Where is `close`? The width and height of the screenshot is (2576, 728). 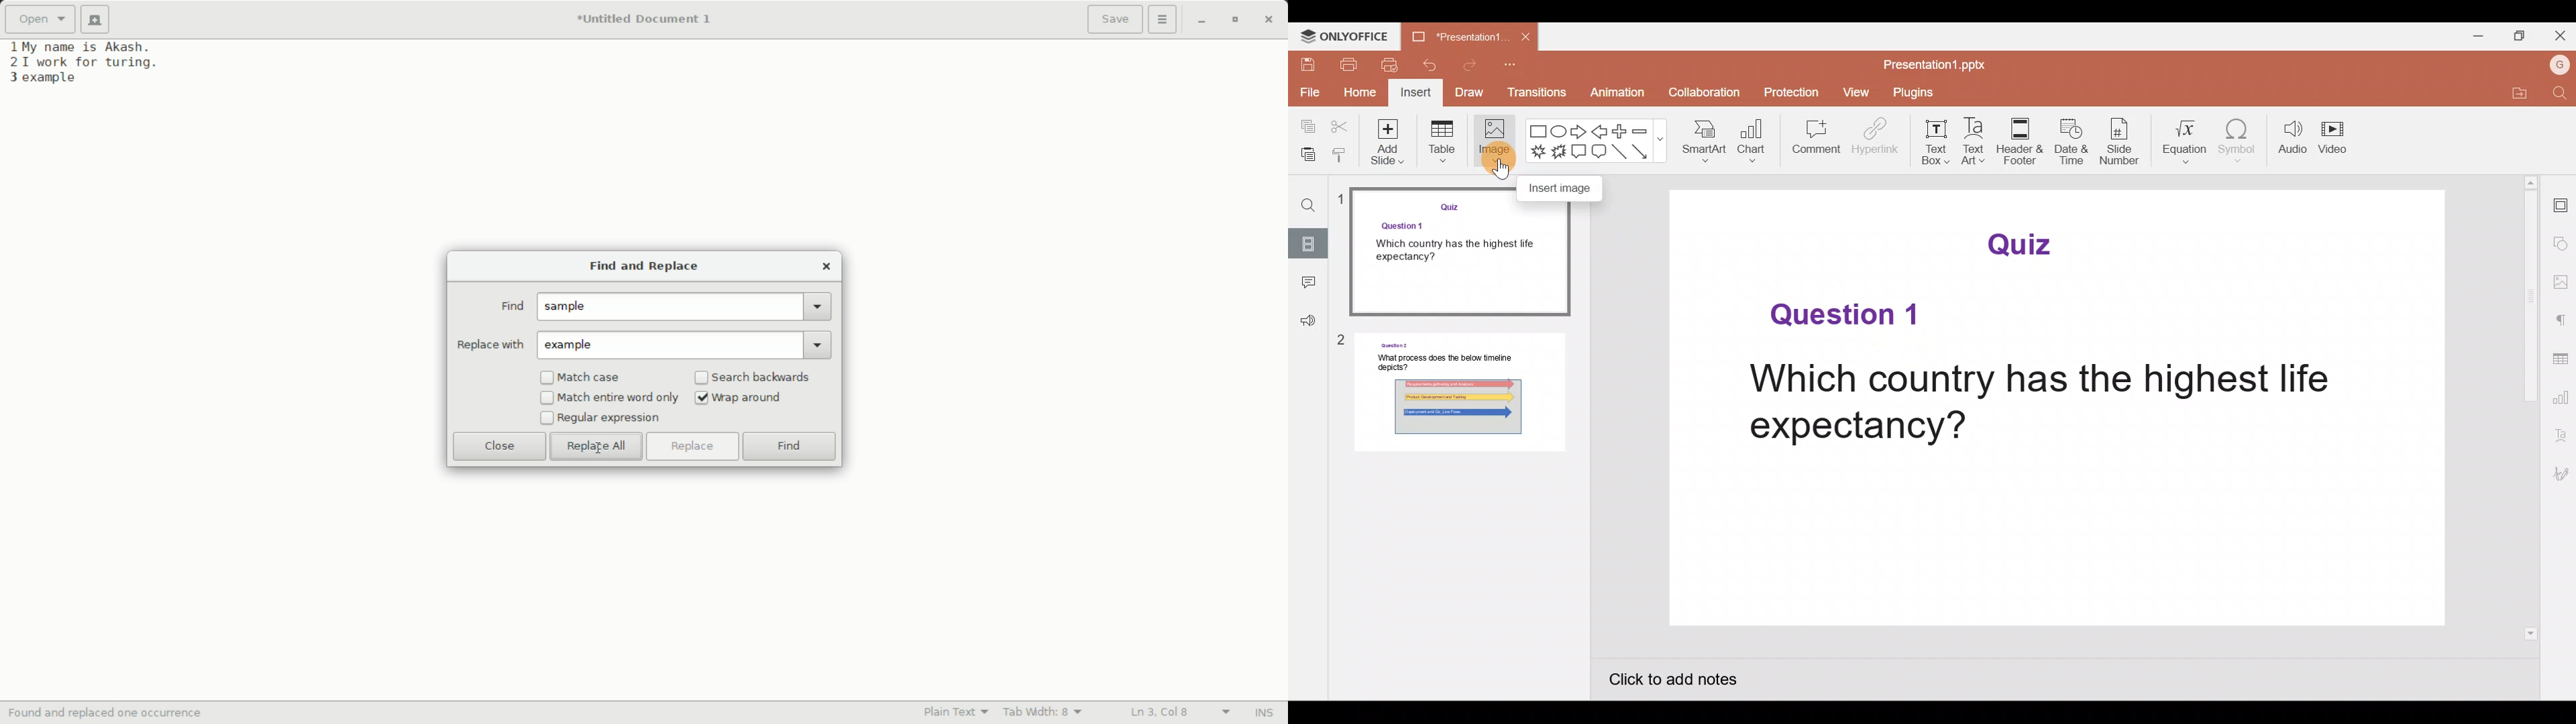 close is located at coordinates (826, 266).